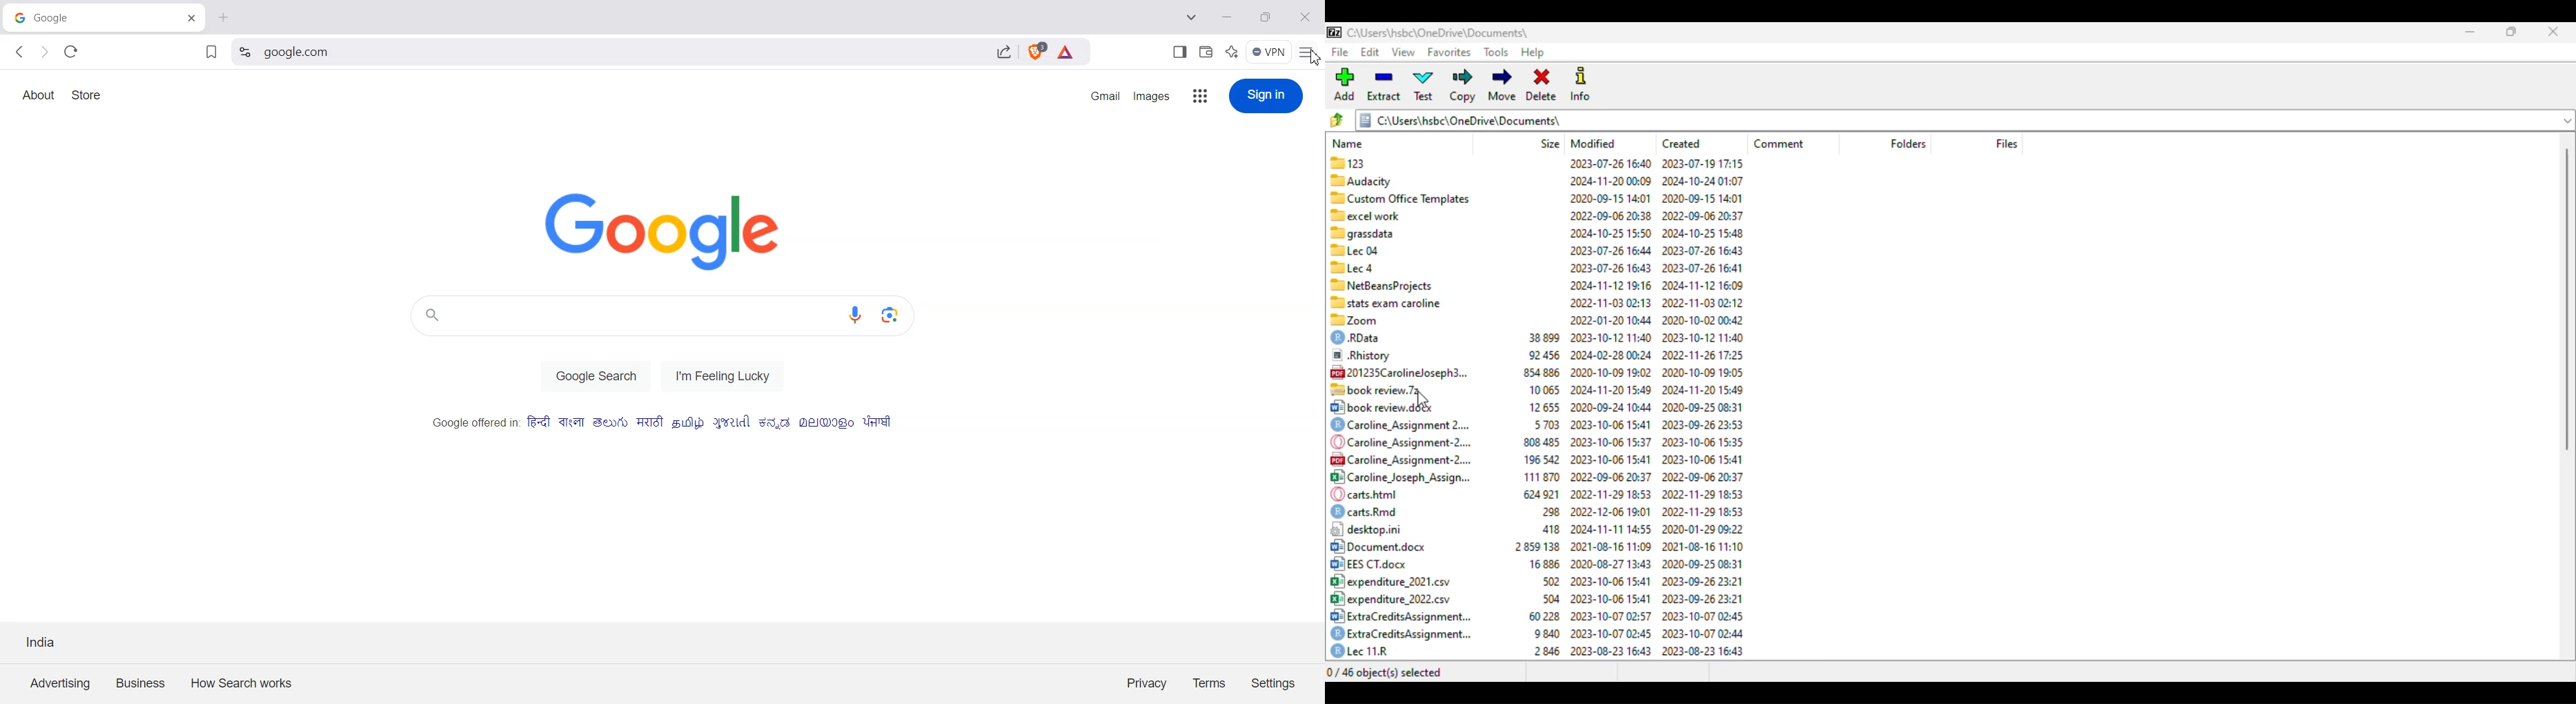 The height and width of the screenshot is (728, 2576). I want to click on How search Works, so click(238, 681).